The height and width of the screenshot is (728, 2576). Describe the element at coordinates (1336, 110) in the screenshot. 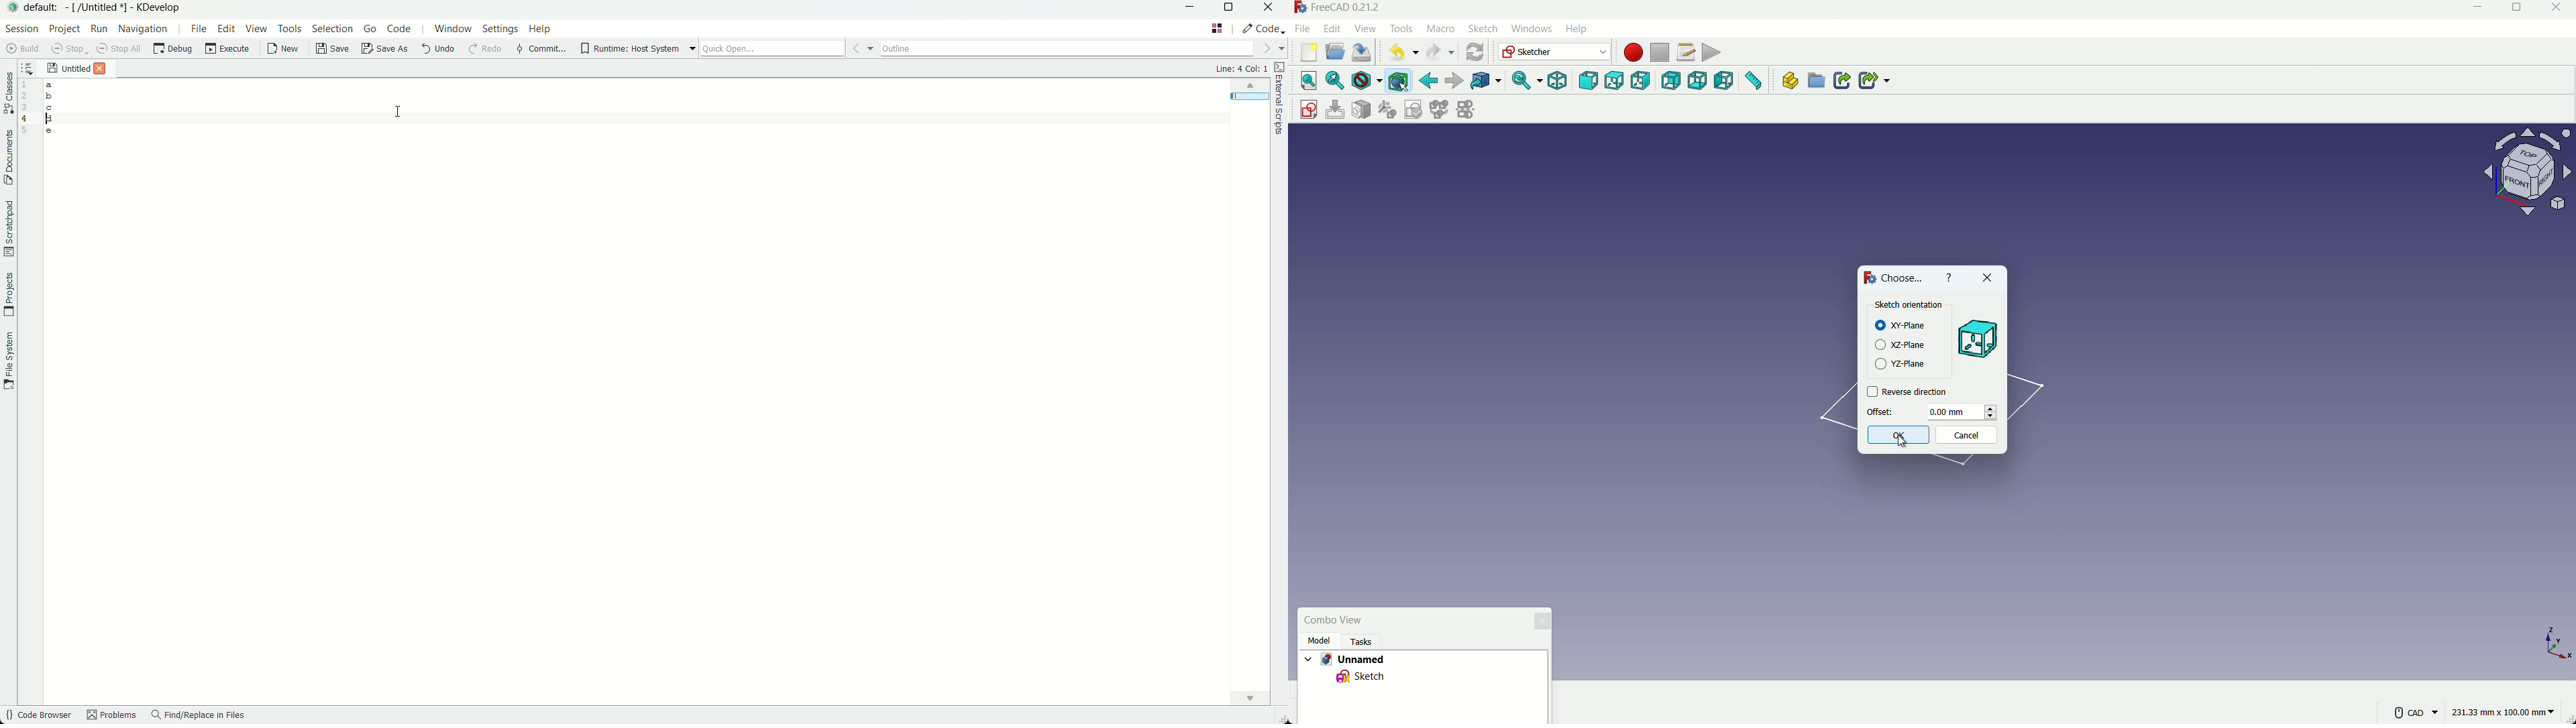

I see `edit sketch` at that location.